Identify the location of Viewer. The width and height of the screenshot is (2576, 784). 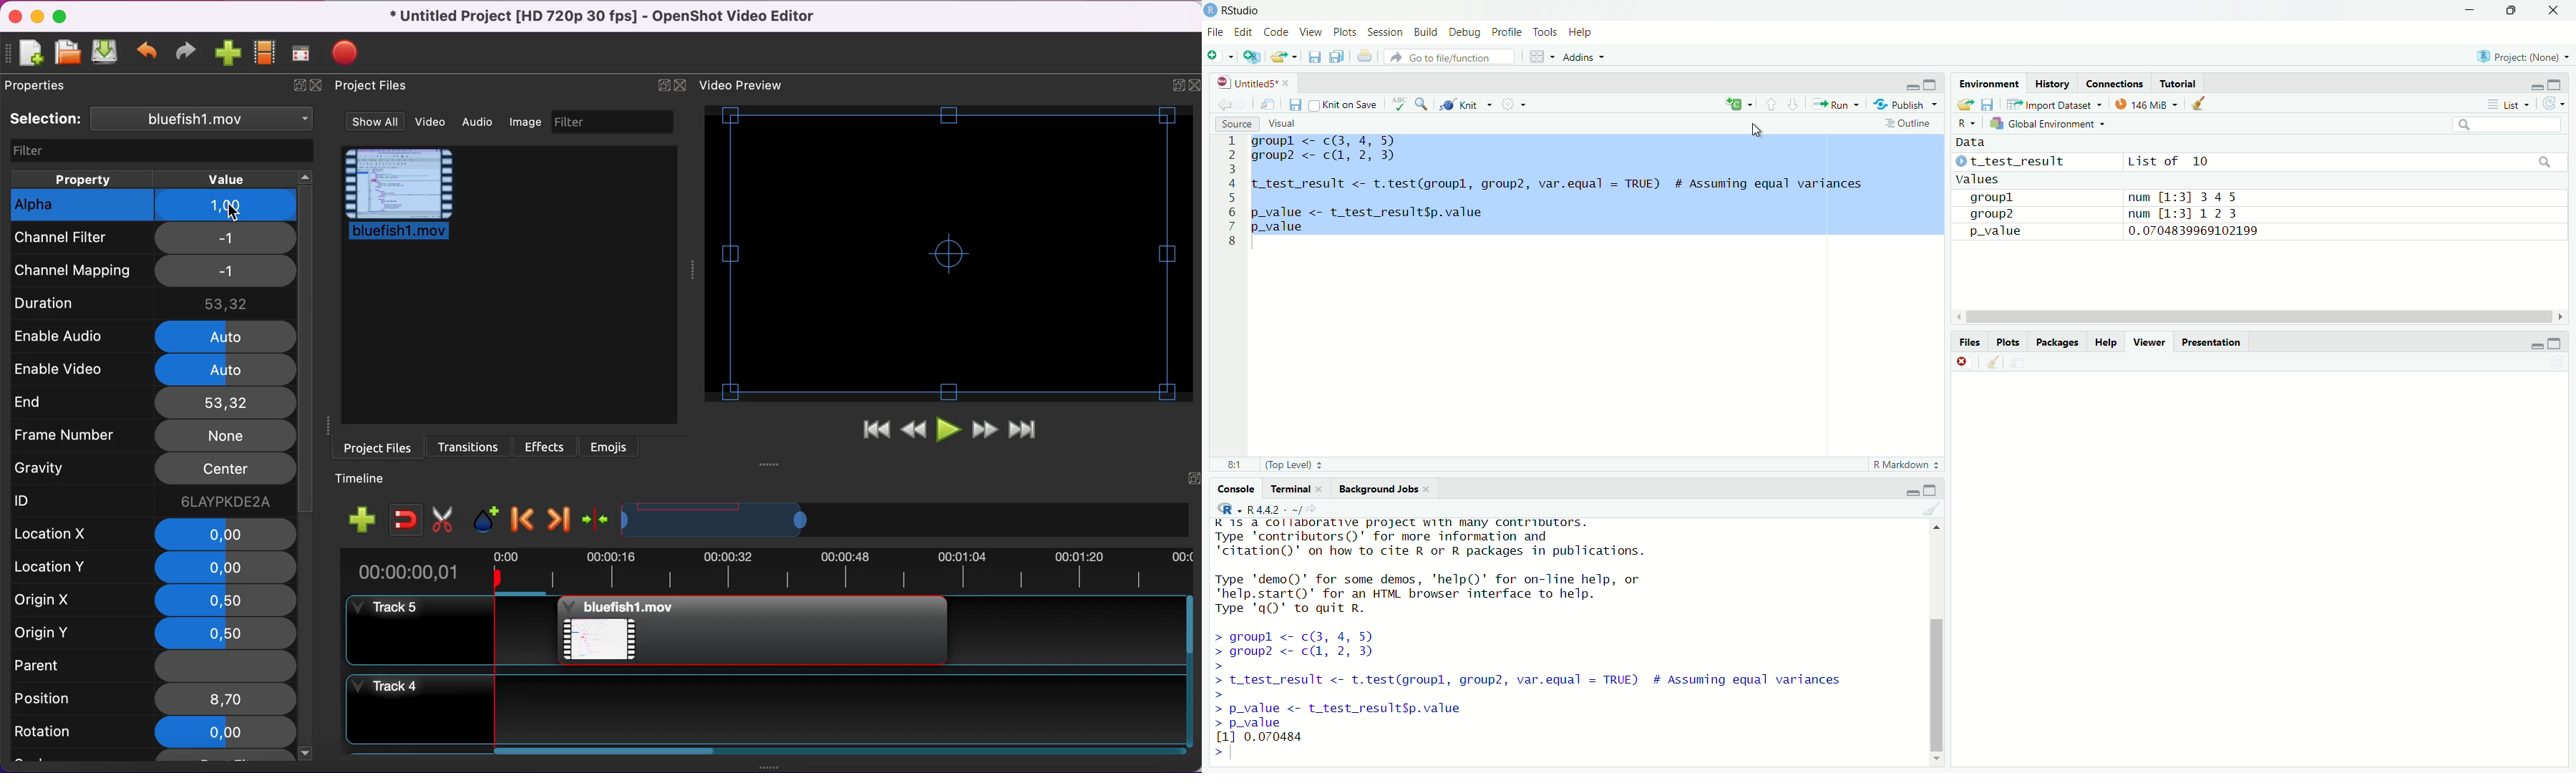
(2148, 342).